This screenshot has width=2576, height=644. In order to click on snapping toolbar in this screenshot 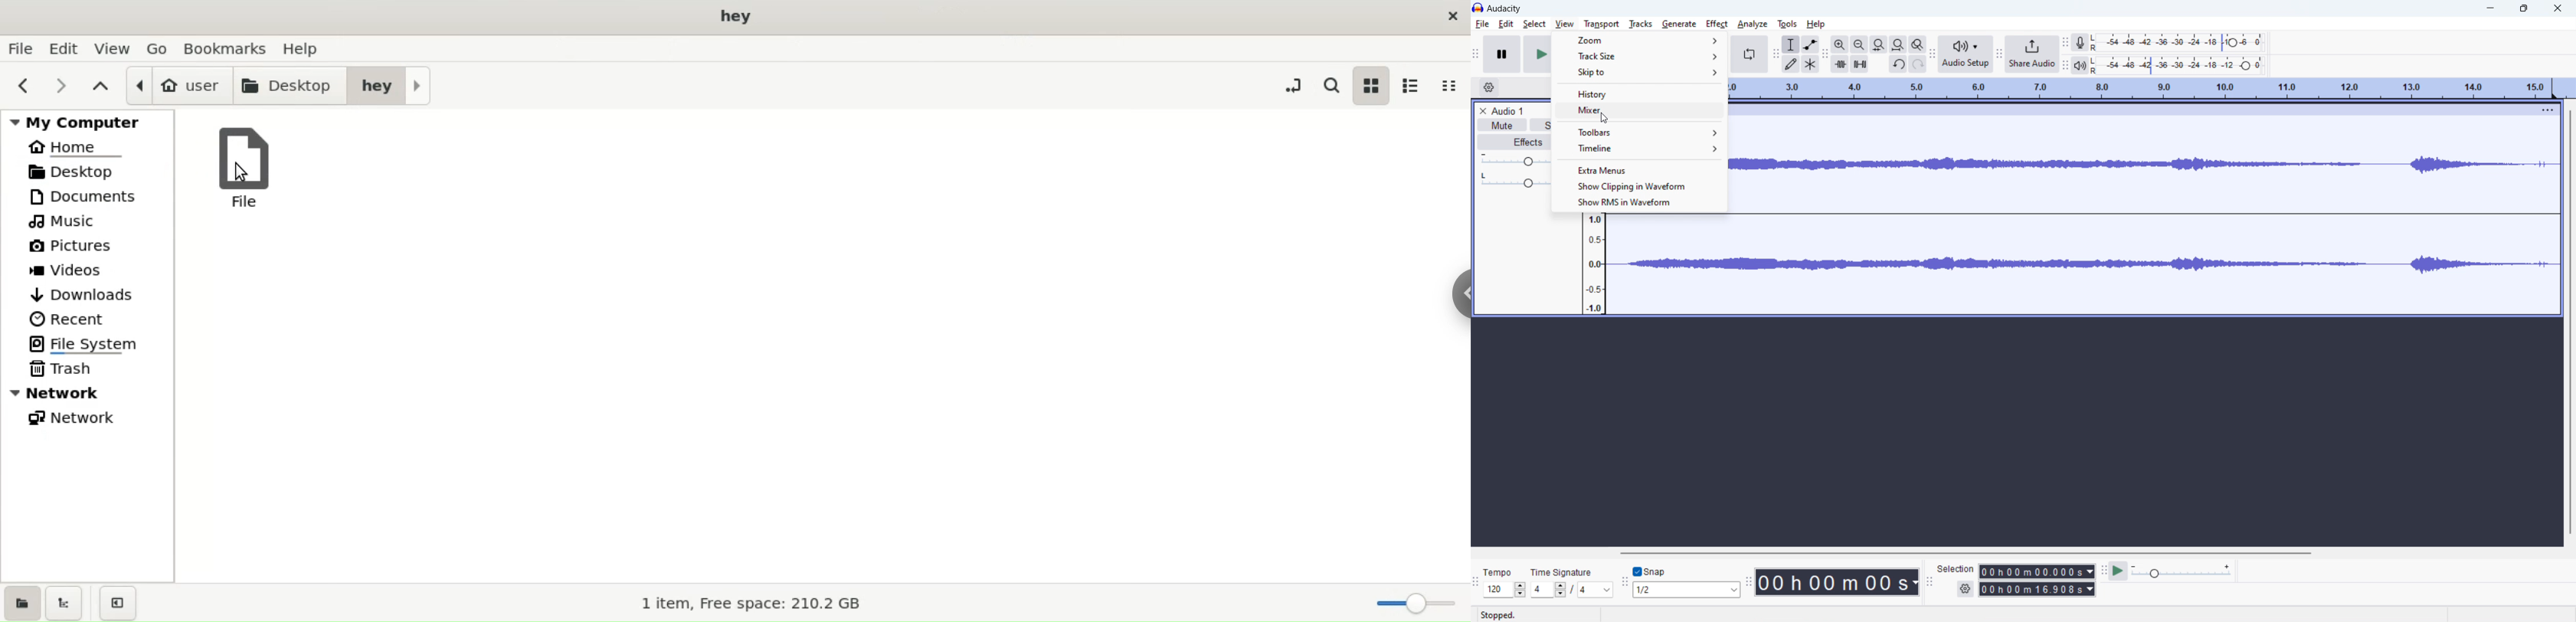, I will do `click(1624, 581)`.